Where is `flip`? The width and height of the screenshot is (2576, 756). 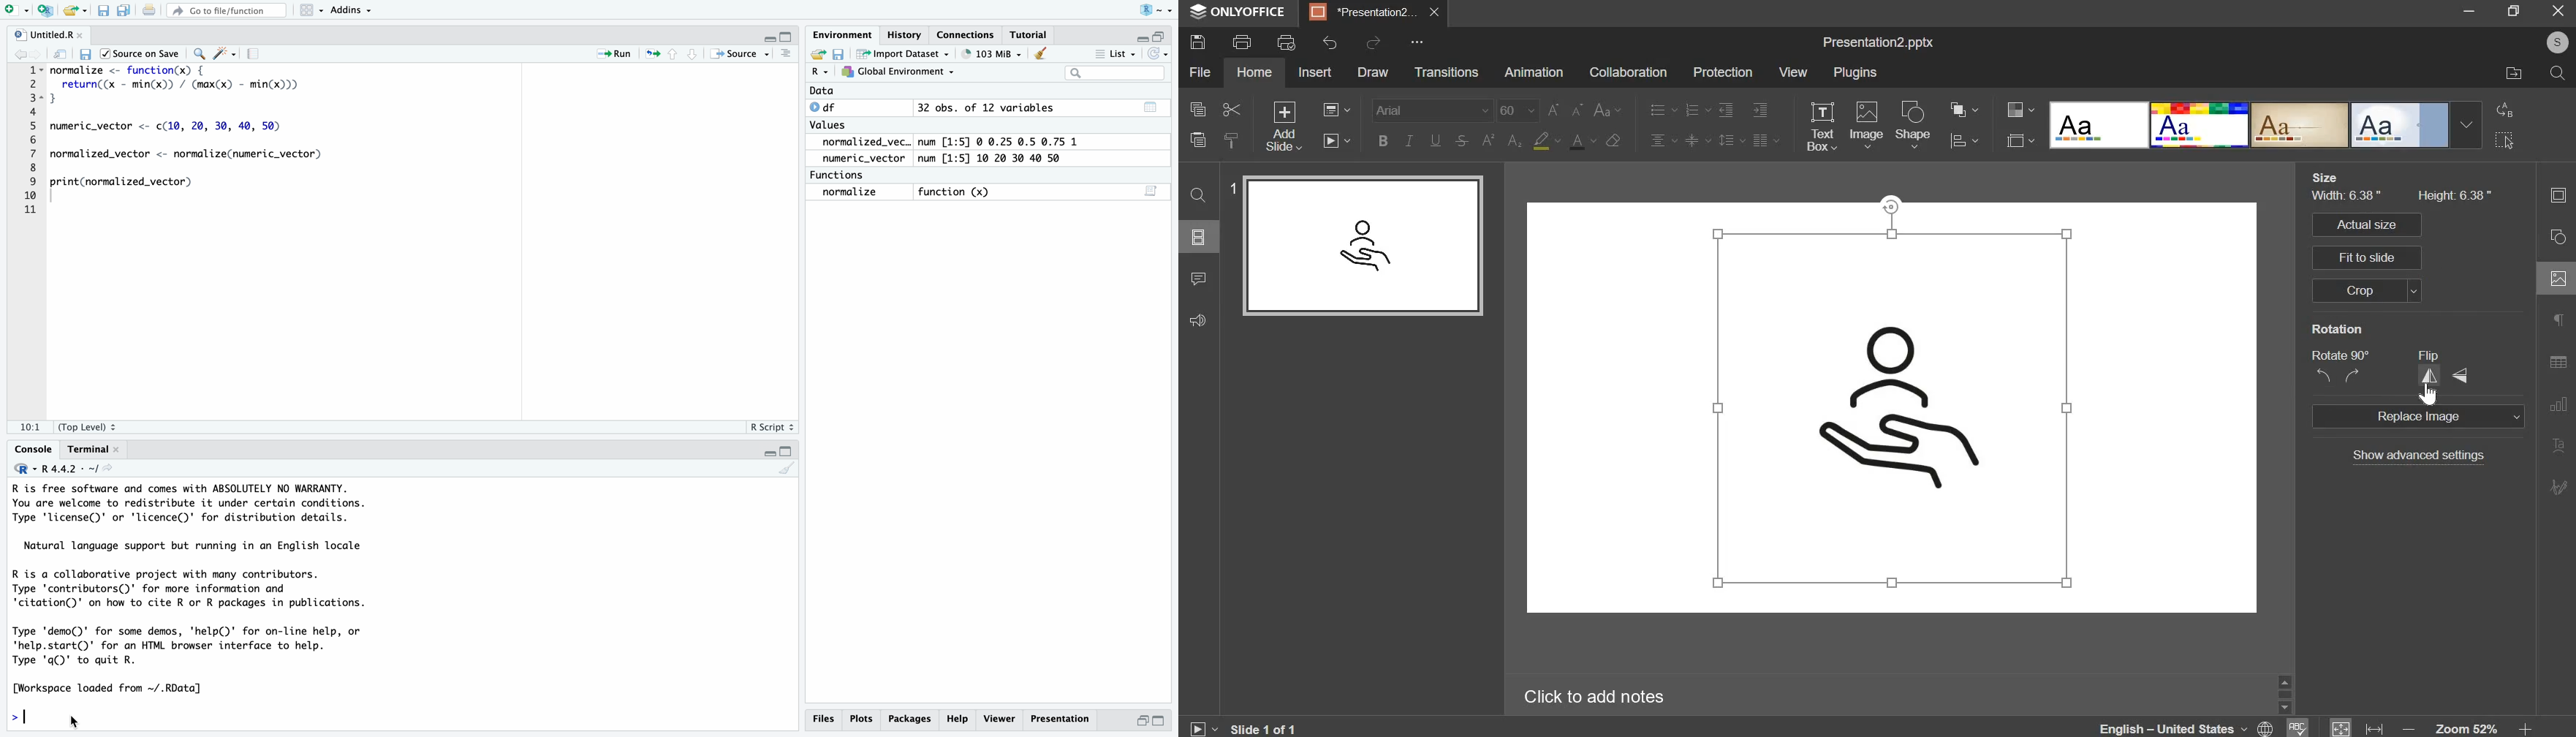
flip is located at coordinates (2450, 366).